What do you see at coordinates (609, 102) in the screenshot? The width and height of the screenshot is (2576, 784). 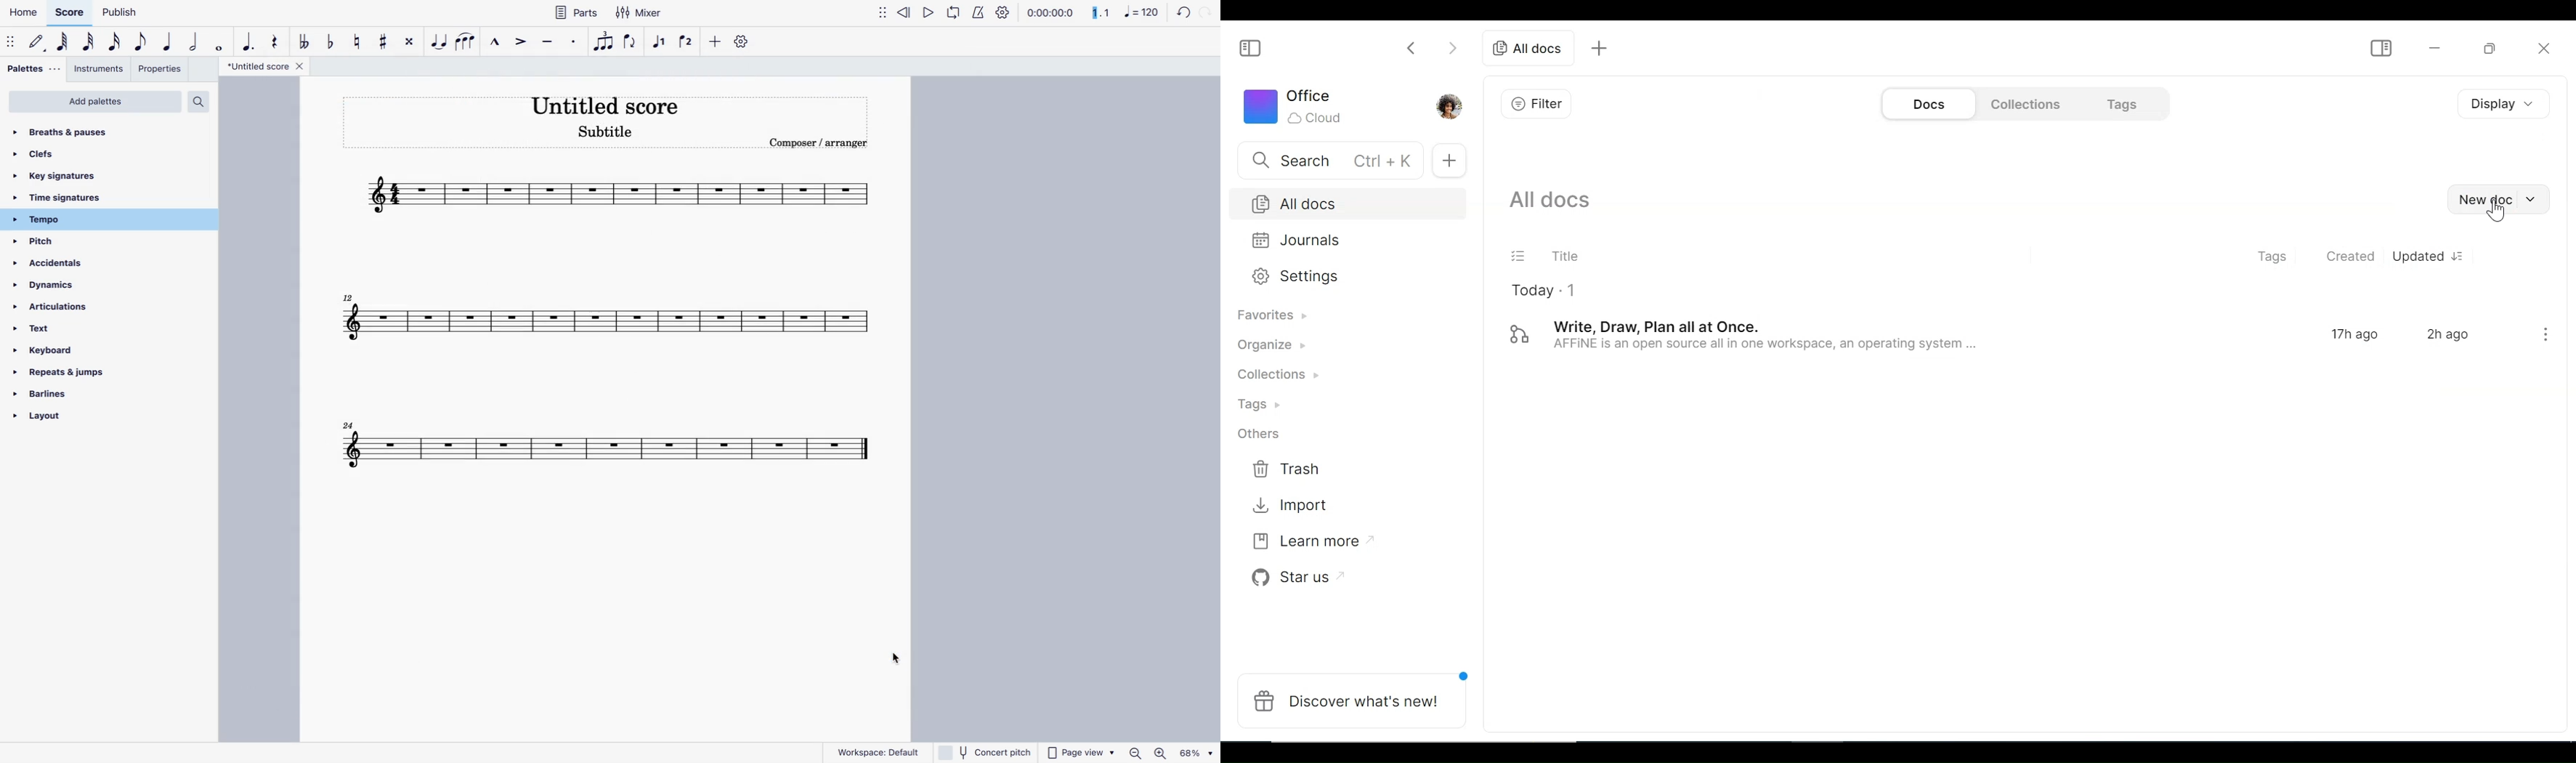 I see `Untitled score` at bounding box center [609, 102].